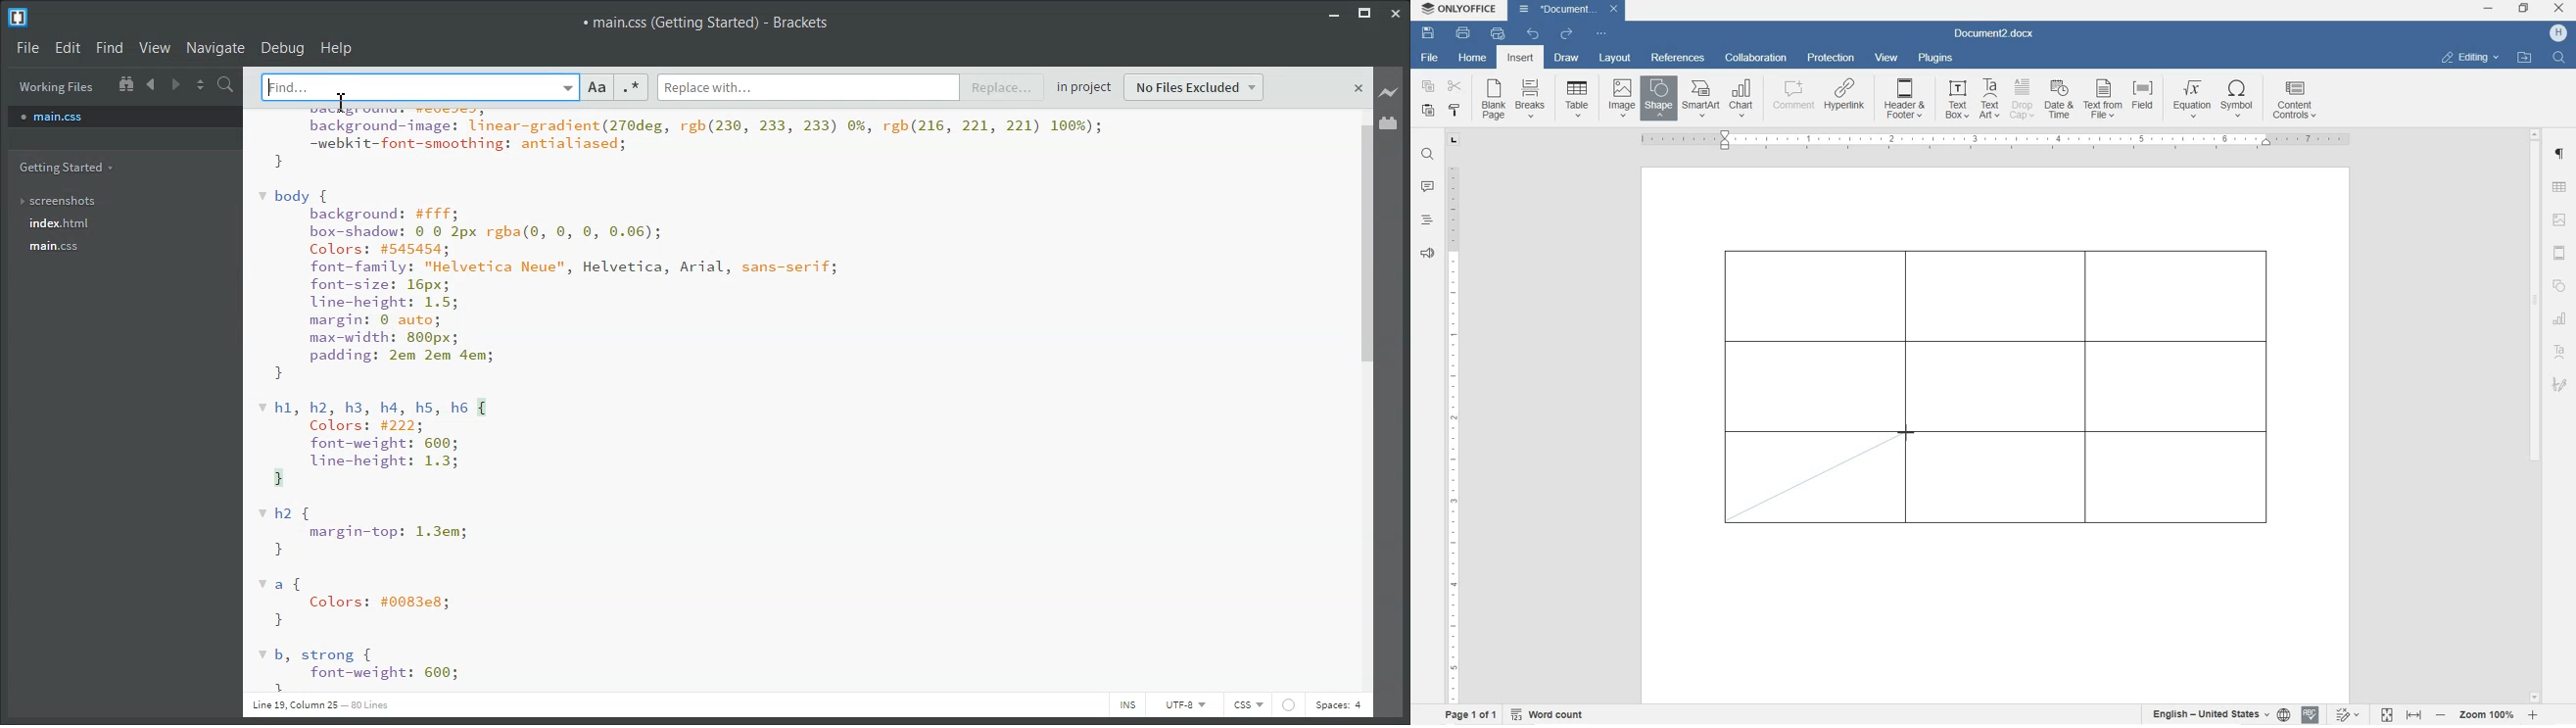 Image resolution: width=2576 pixels, height=728 pixels. I want to click on main.css (Getting Started) - Brackets, so click(705, 23).